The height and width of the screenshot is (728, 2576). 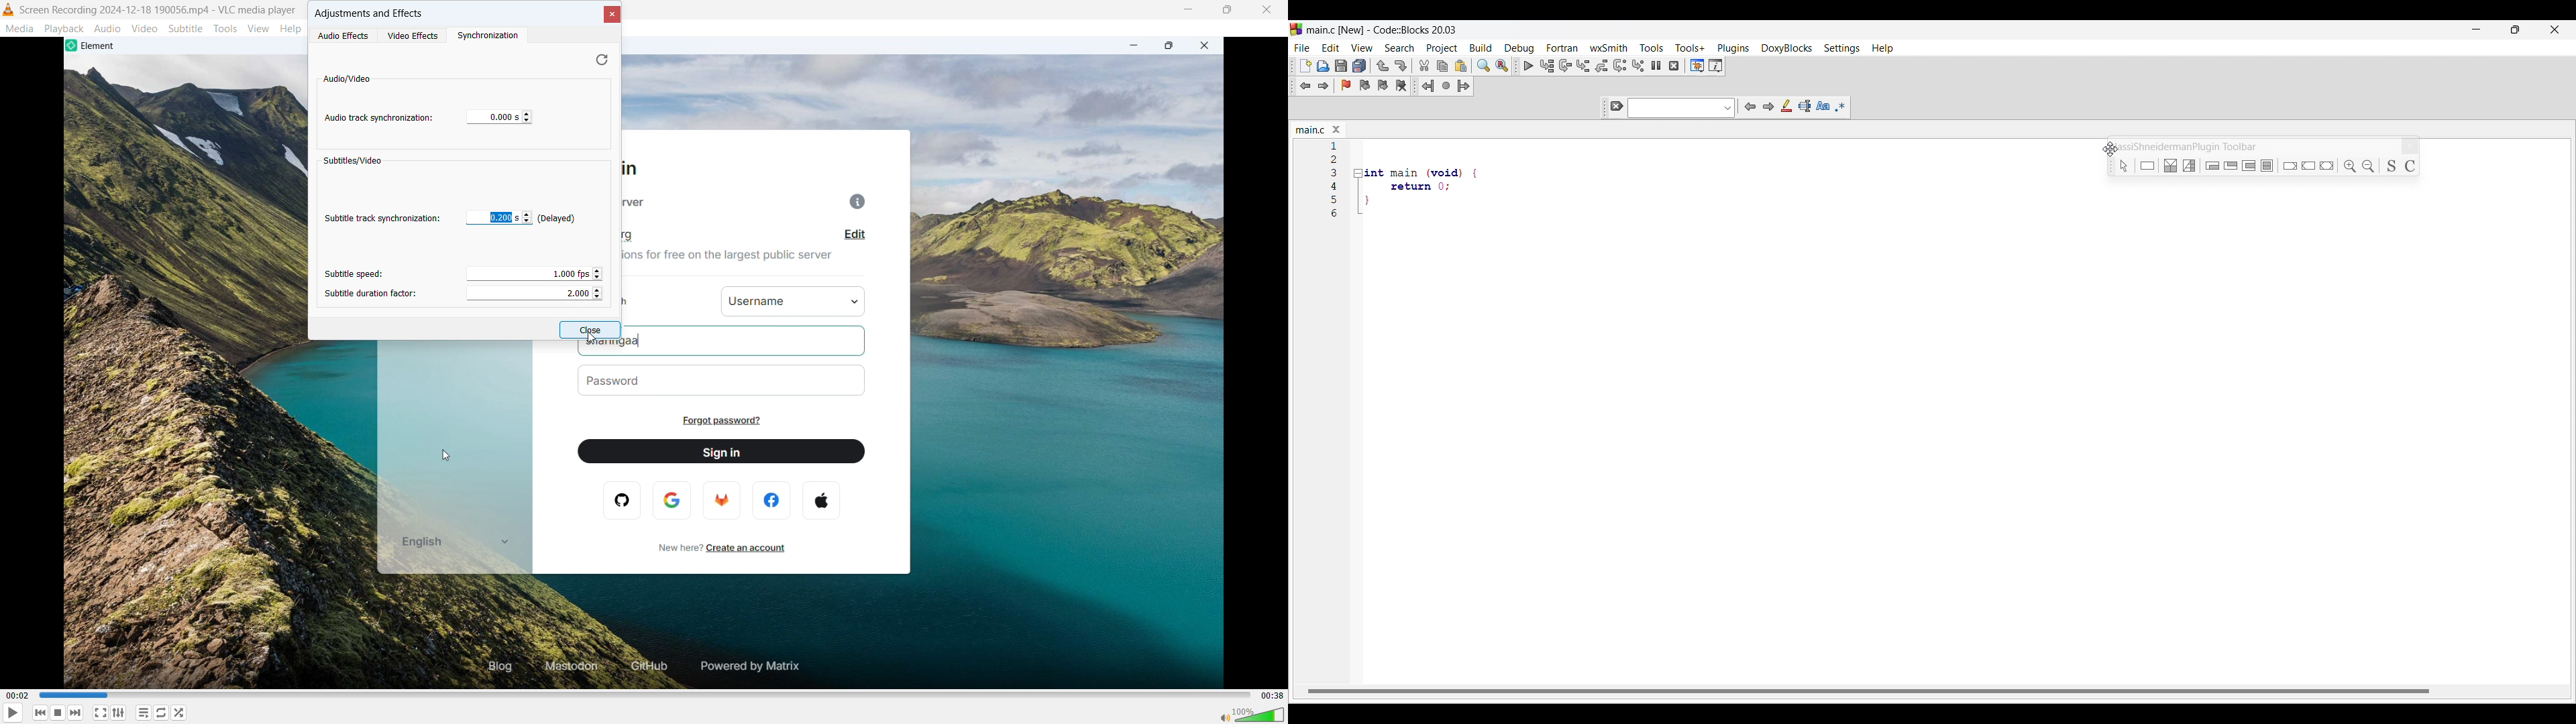 I want to click on , so click(x=1336, y=199).